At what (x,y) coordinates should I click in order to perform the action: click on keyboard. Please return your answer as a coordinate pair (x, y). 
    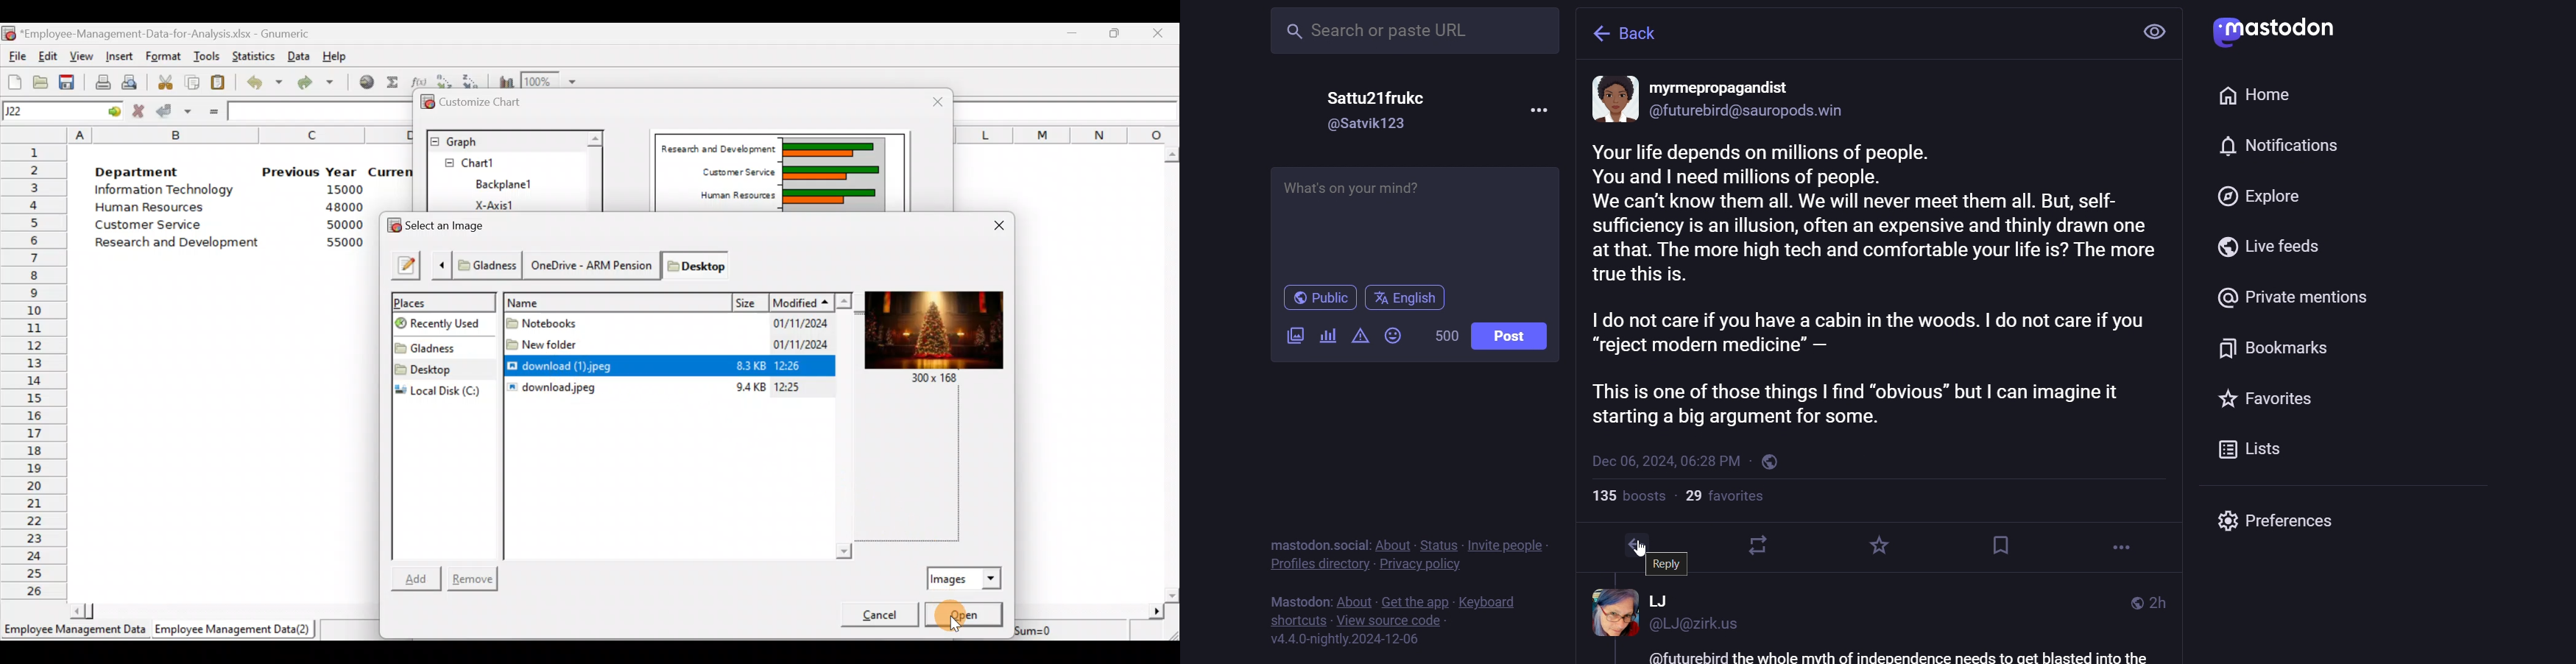
    Looking at the image, I should click on (1491, 601).